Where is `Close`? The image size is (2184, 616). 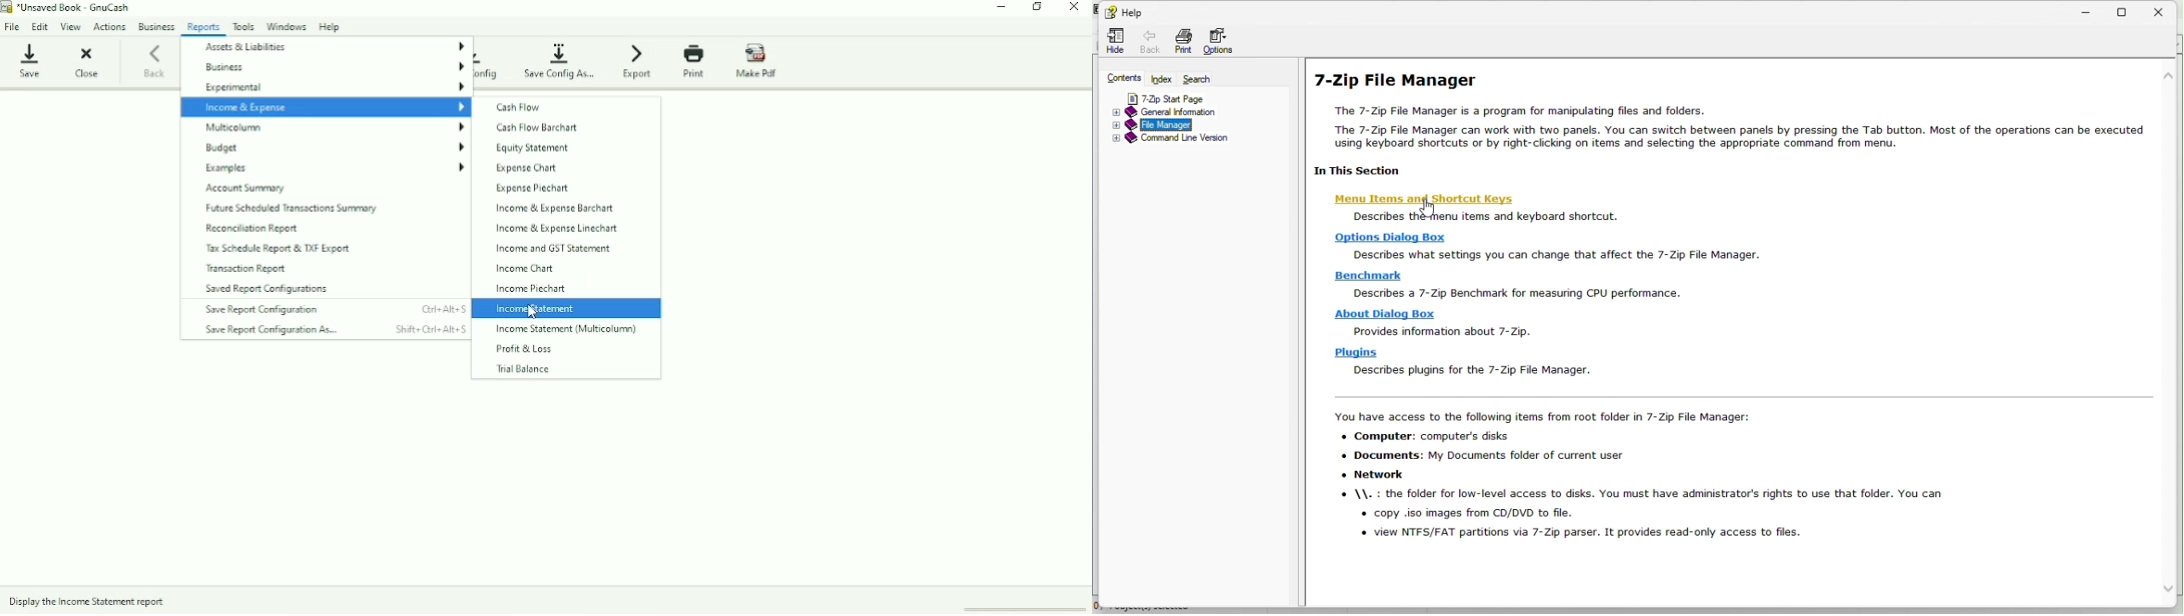 Close is located at coordinates (85, 61).